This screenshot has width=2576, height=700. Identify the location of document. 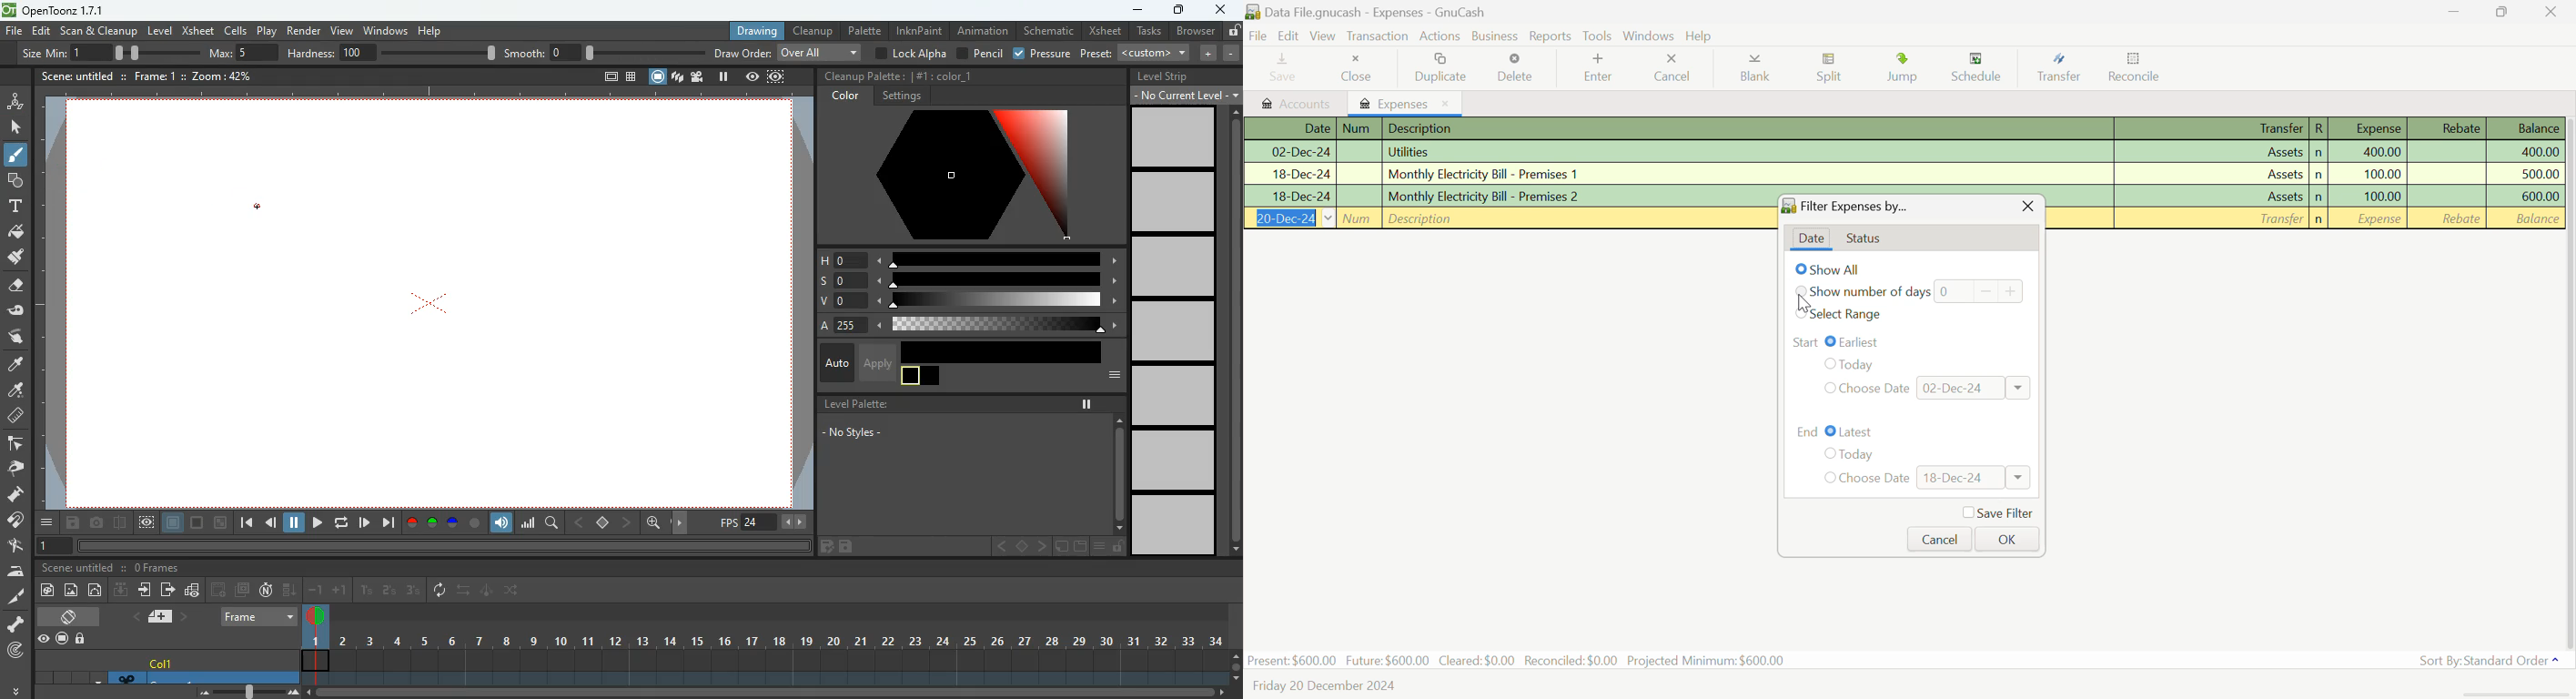
(164, 616).